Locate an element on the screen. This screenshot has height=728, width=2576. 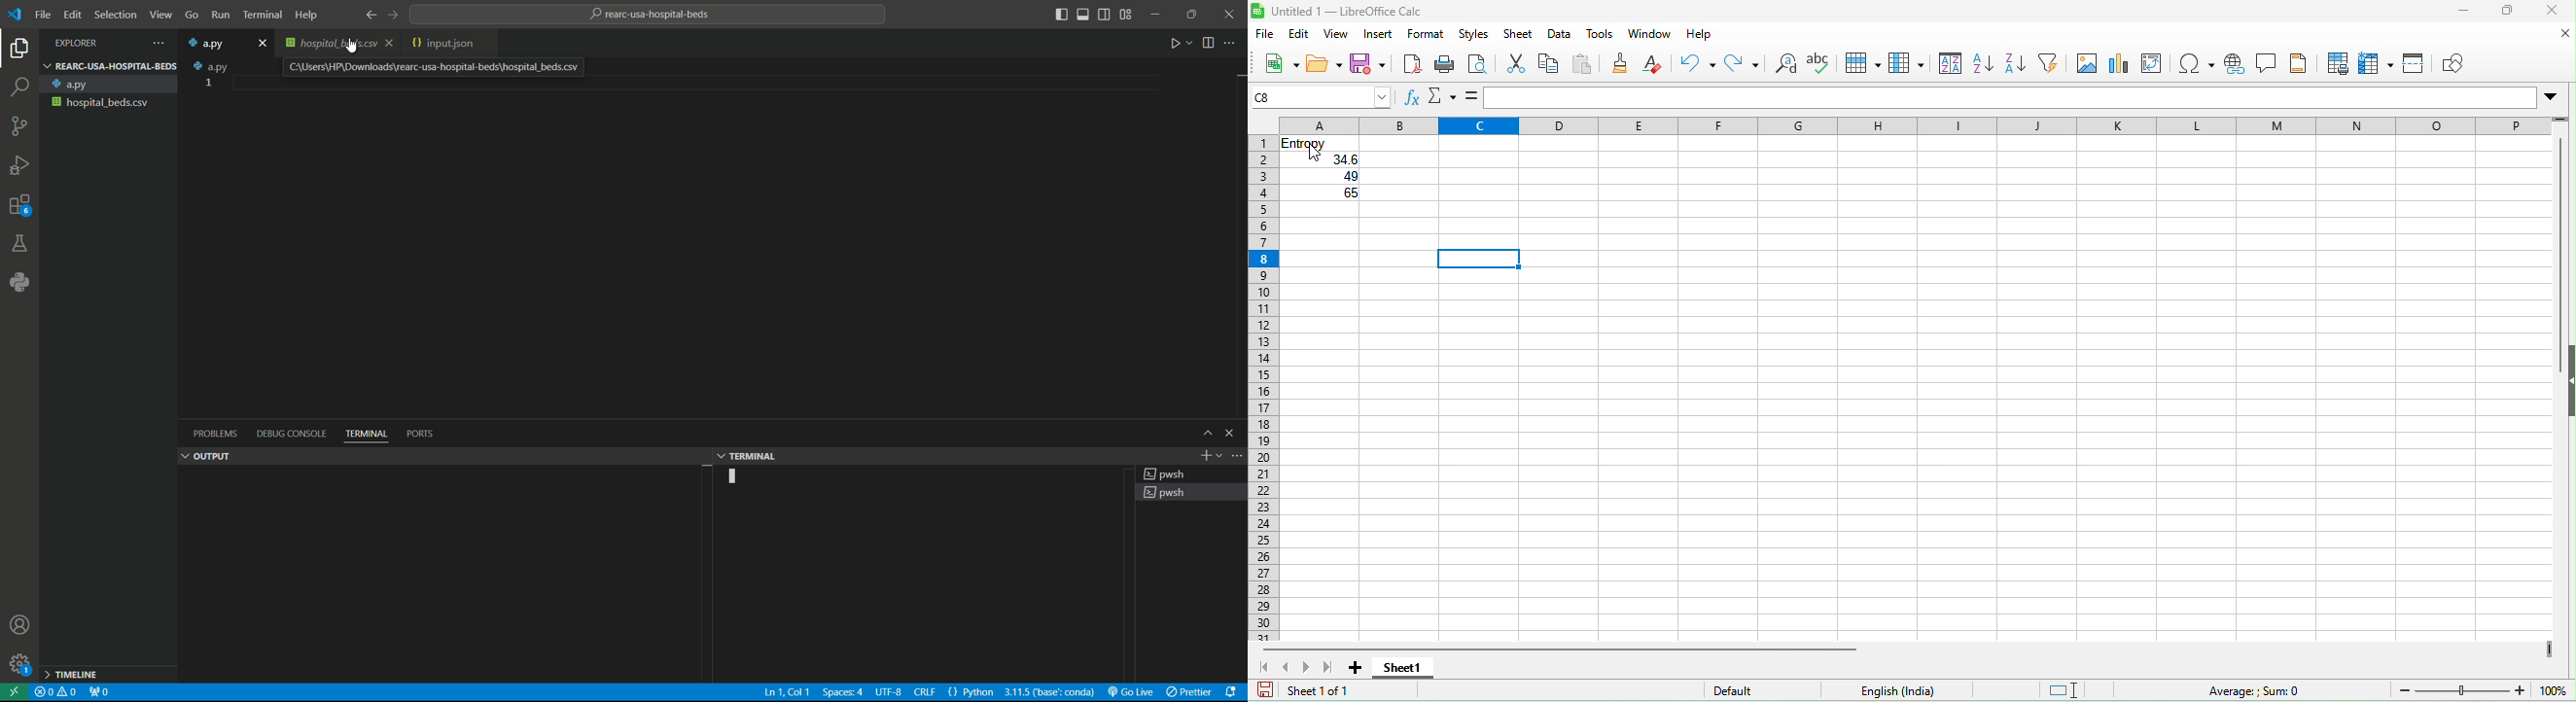
zoom slider is located at coordinates (2464, 689).